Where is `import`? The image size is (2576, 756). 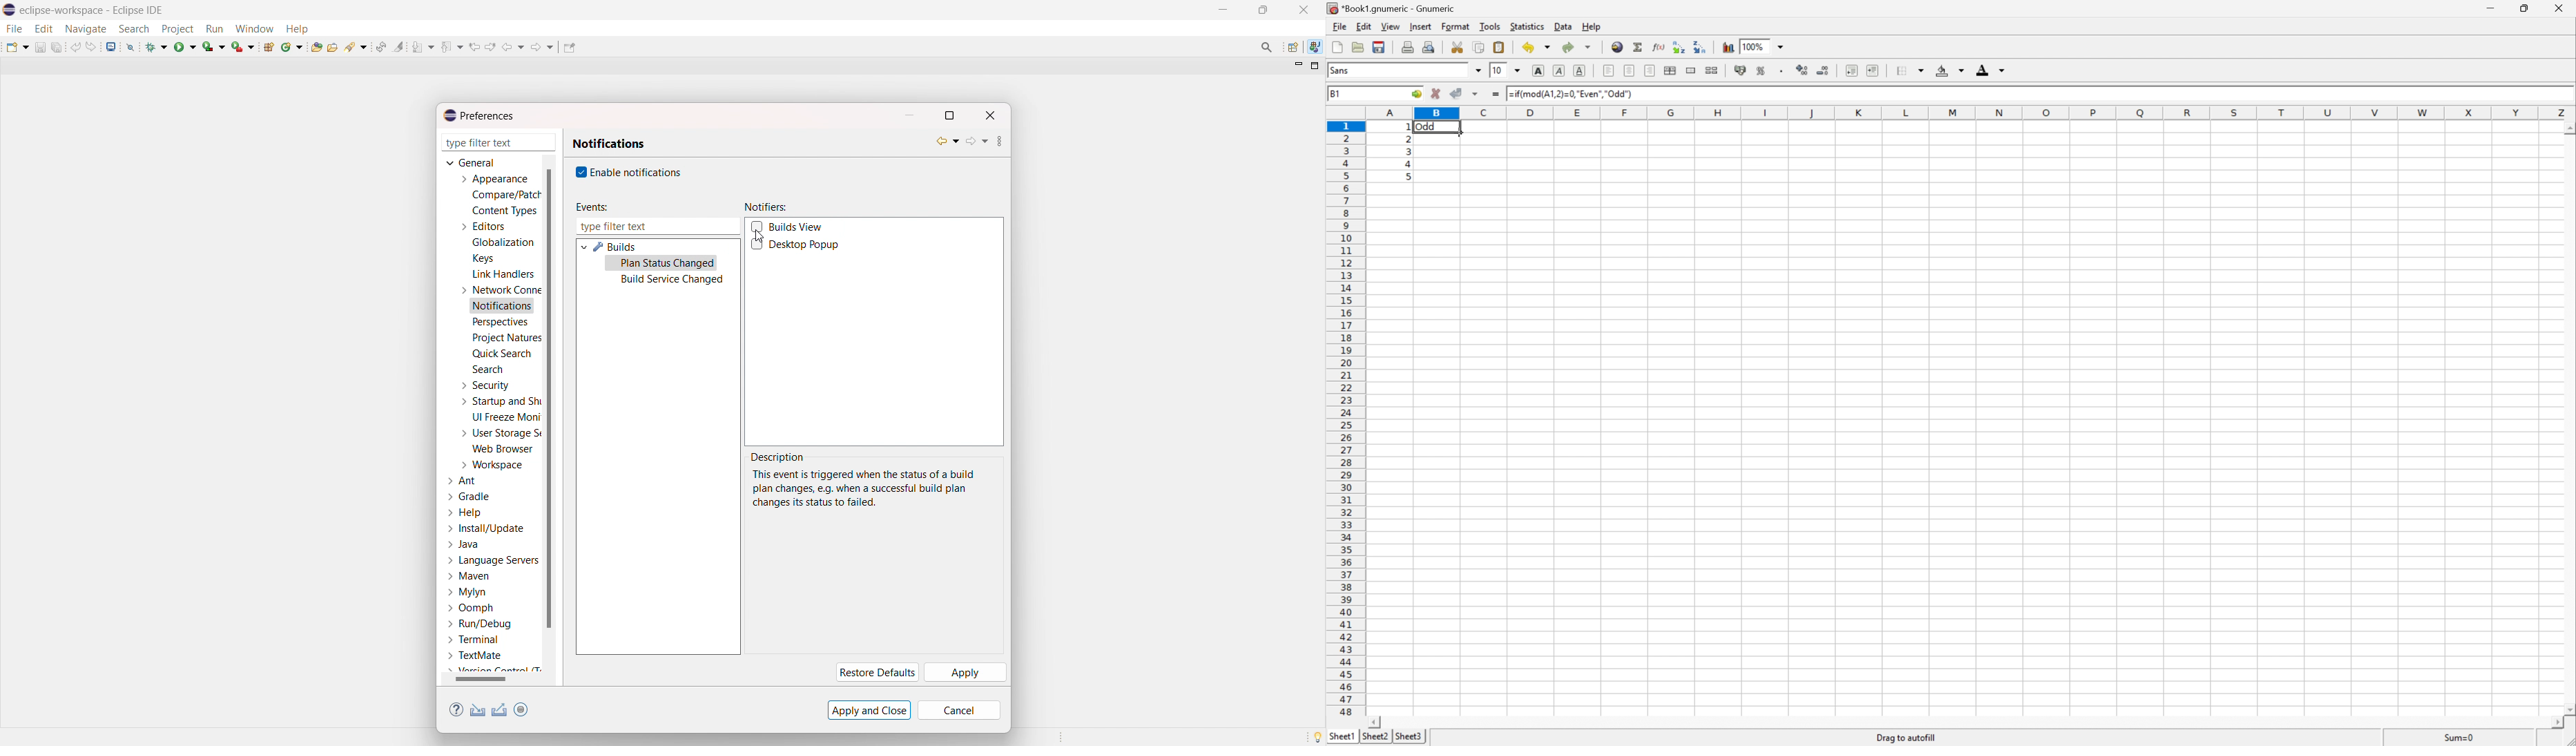 import is located at coordinates (478, 710).